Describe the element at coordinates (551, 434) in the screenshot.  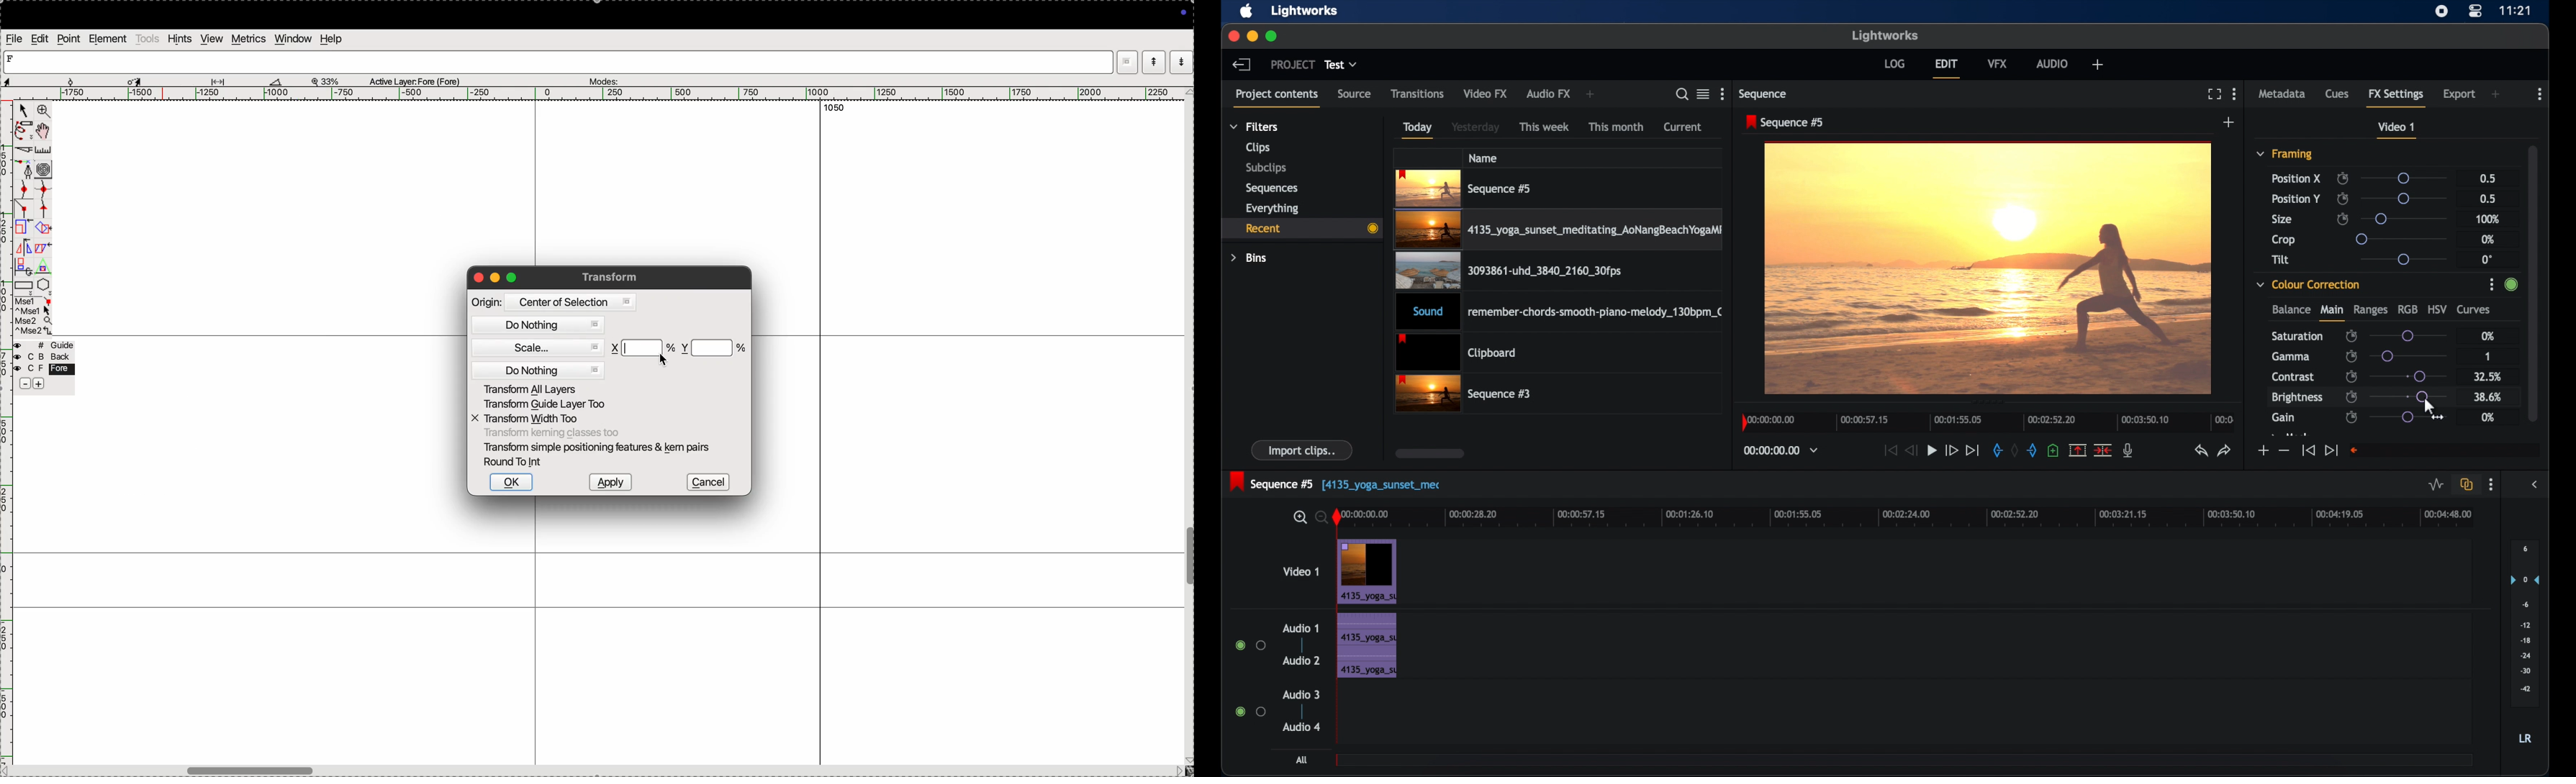
I see `transform classes too` at that location.